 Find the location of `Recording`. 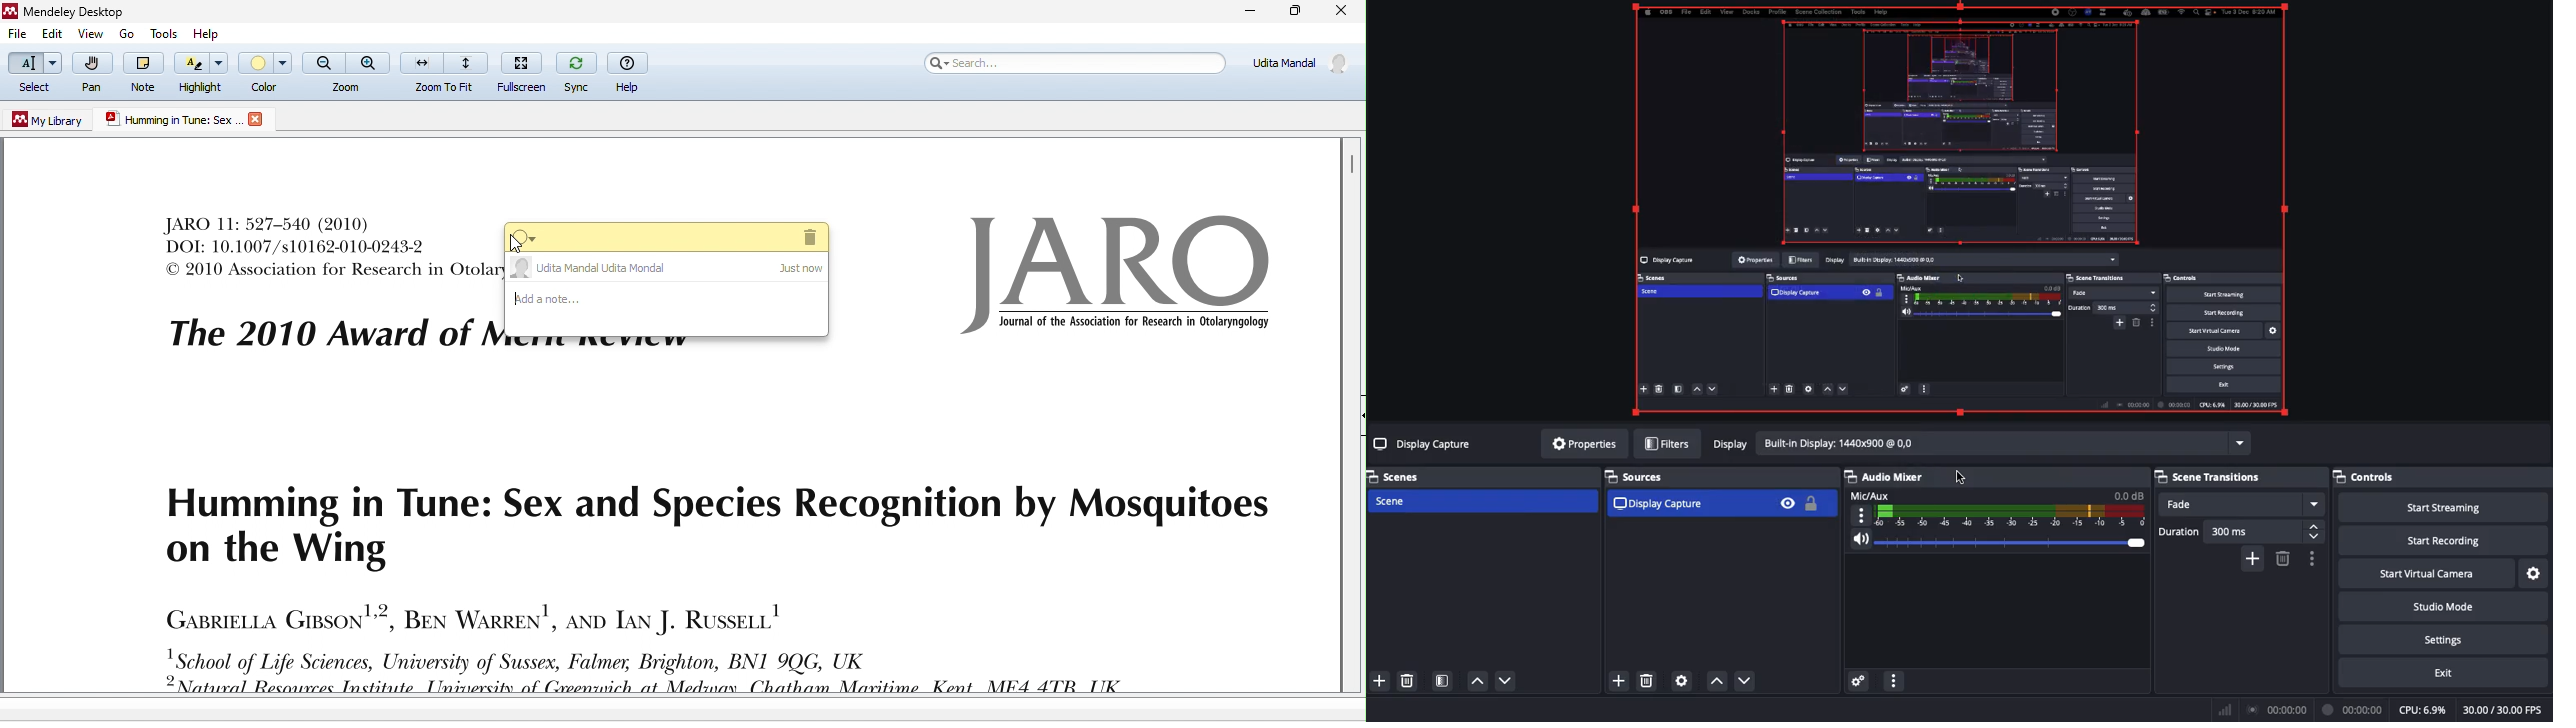

Recording is located at coordinates (2354, 708).